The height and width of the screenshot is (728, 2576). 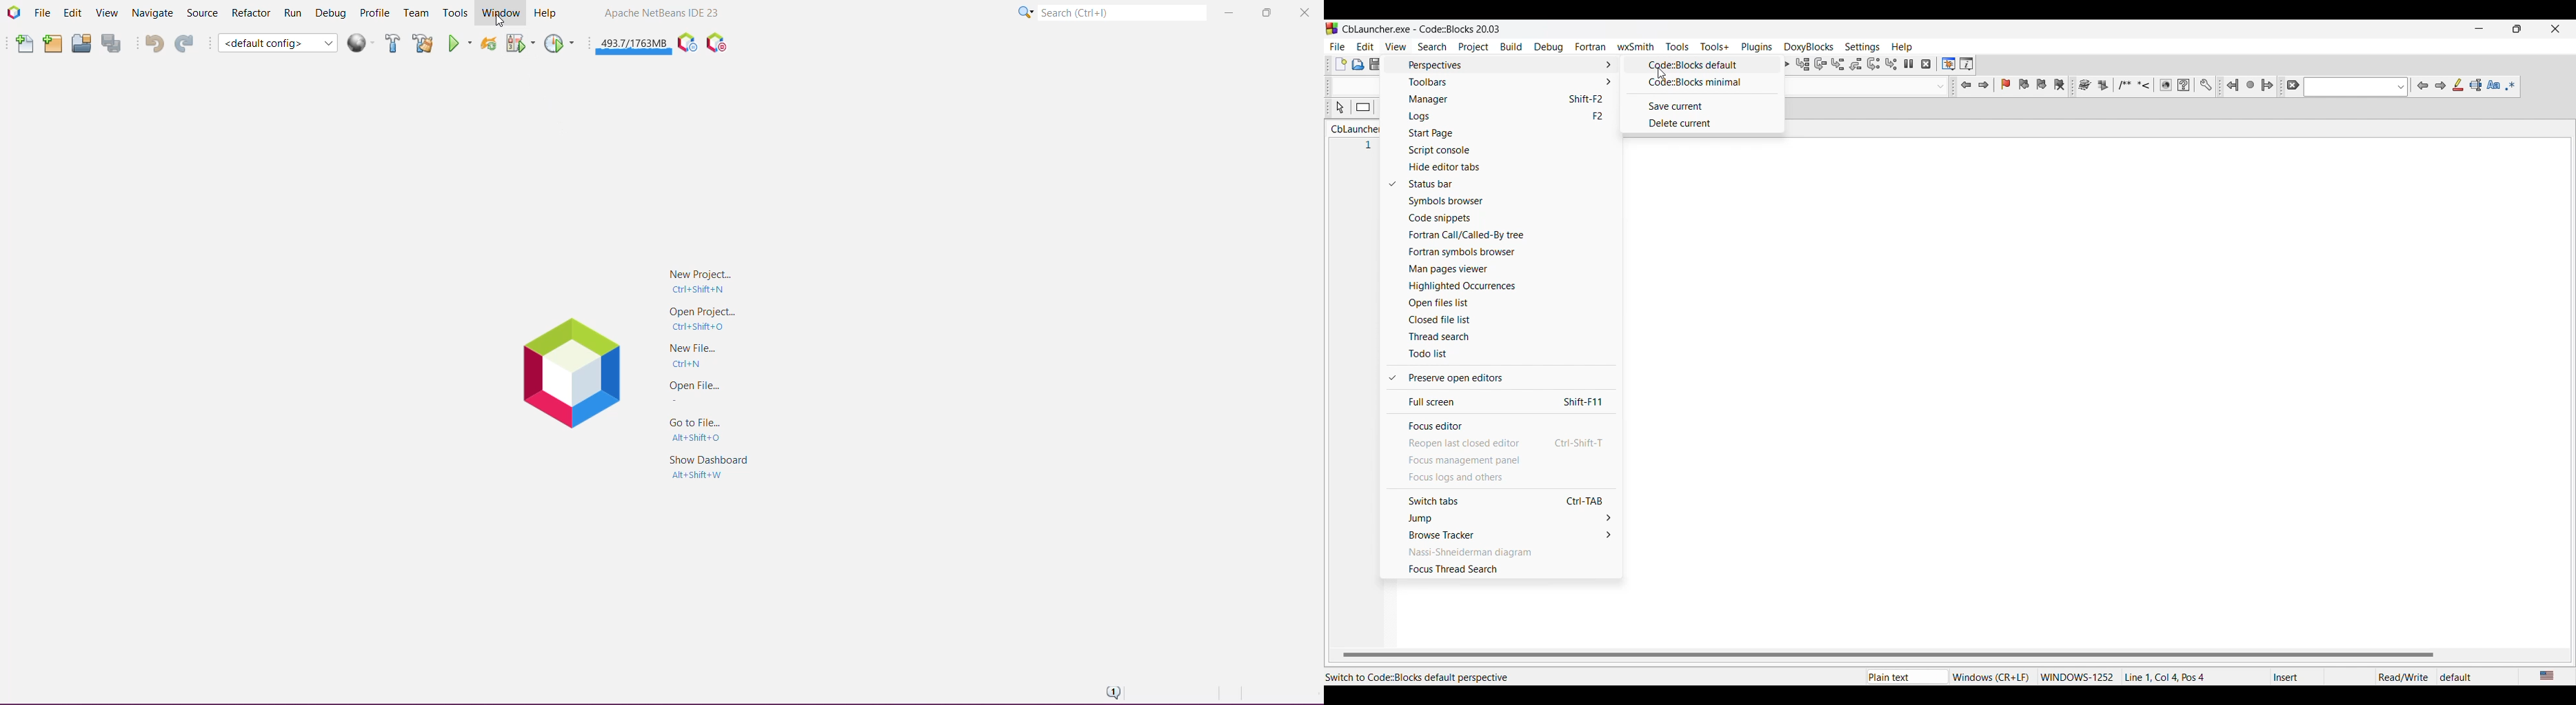 I want to click on Help menu, so click(x=1903, y=47).